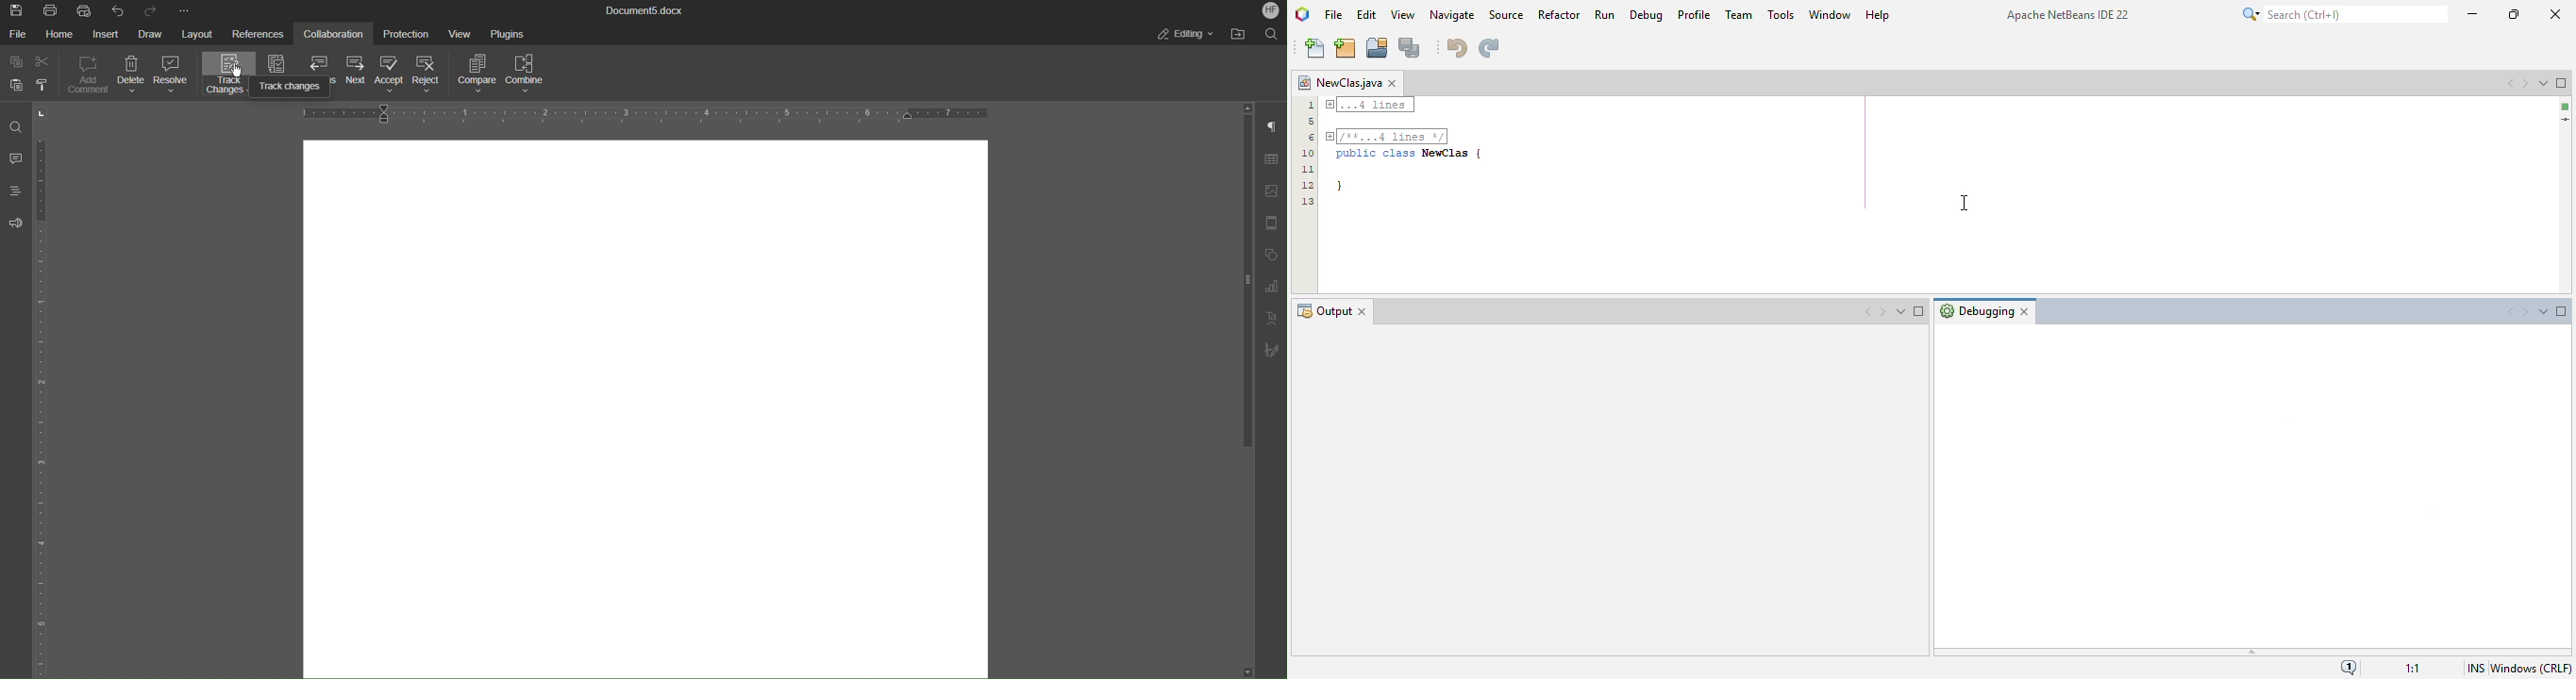 This screenshot has width=2576, height=700. Describe the element at coordinates (1270, 227) in the screenshot. I see `Header/Footer` at that location.